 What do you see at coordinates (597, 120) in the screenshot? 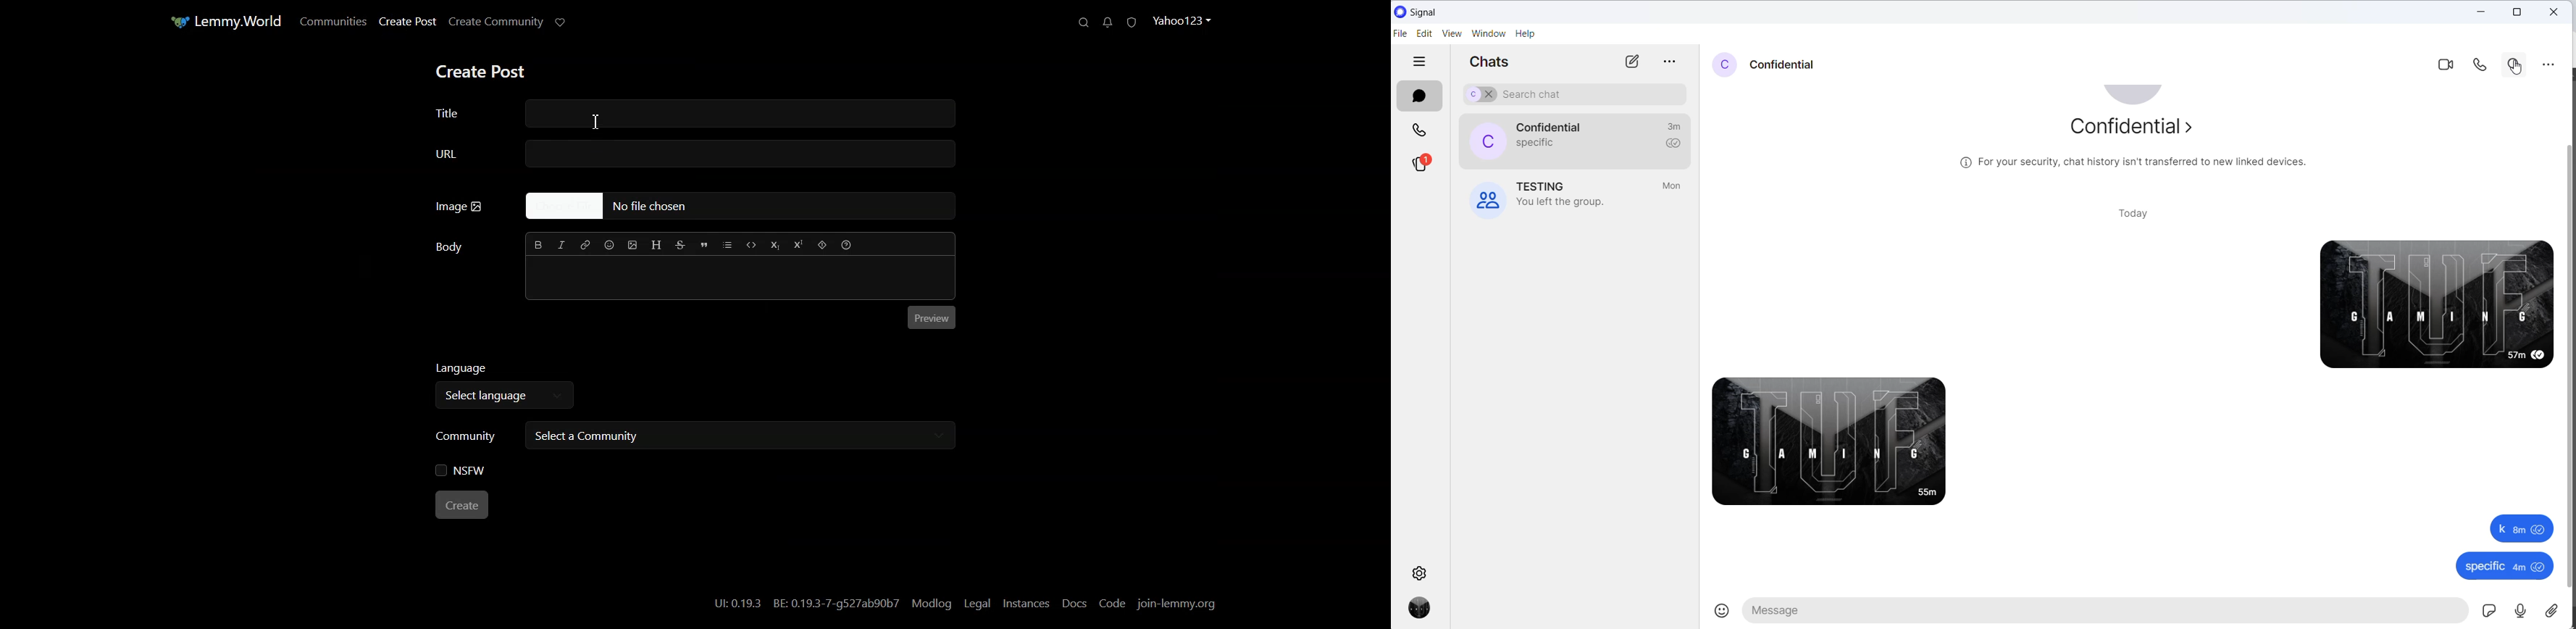
I see `Text cursor` at bounding box center [597, 120].